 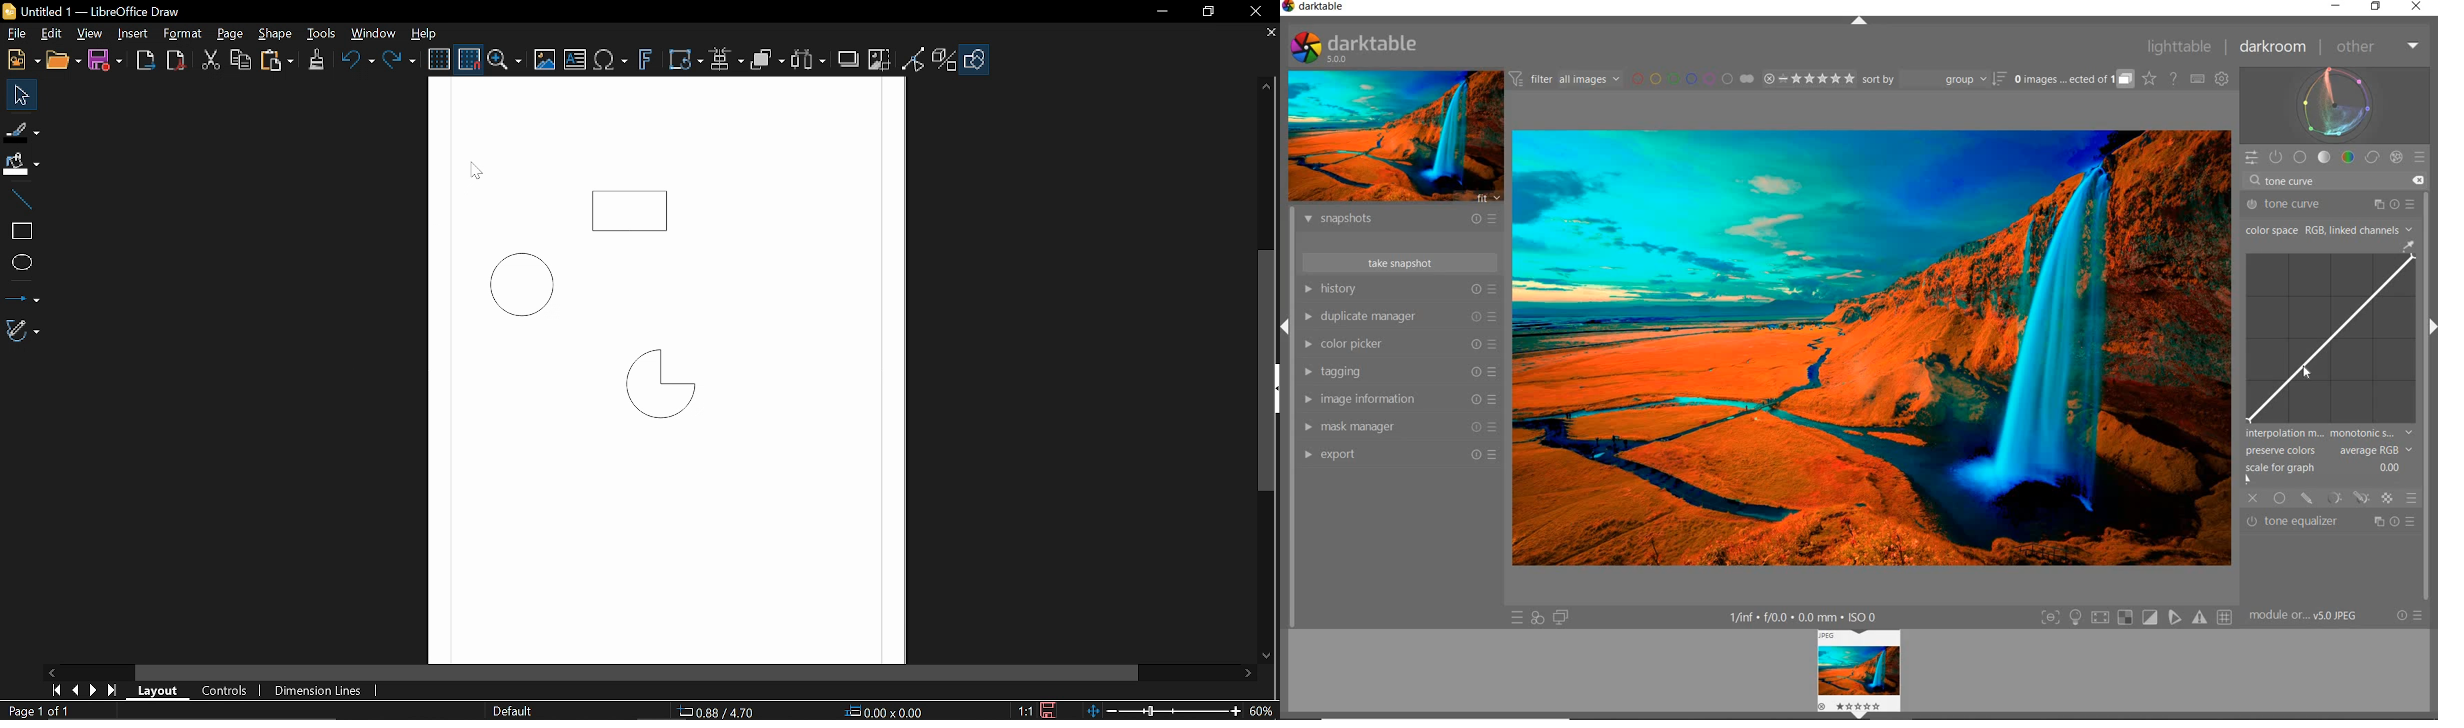 What do you see at coordinates (54, 691) in the screenshot?
I see `First page` at bounding box center [54, 691].